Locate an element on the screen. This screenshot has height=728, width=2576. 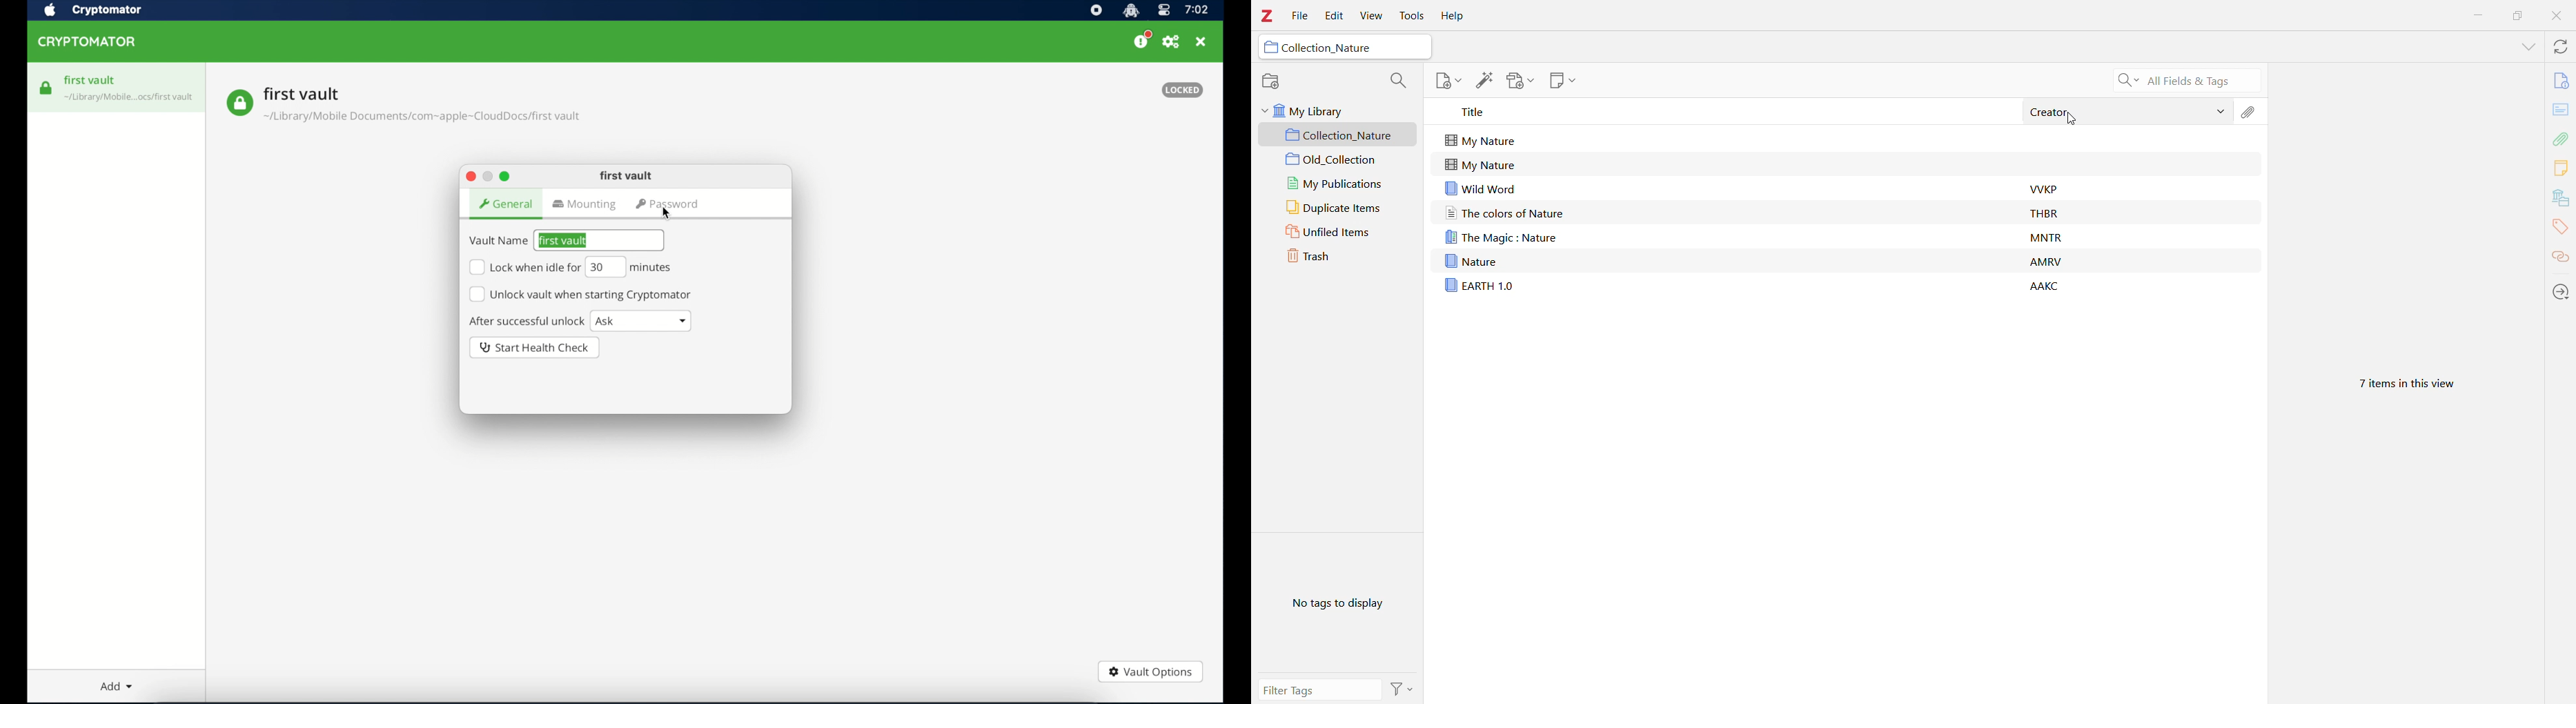
Creator information is located at coordinates (2047, 257).